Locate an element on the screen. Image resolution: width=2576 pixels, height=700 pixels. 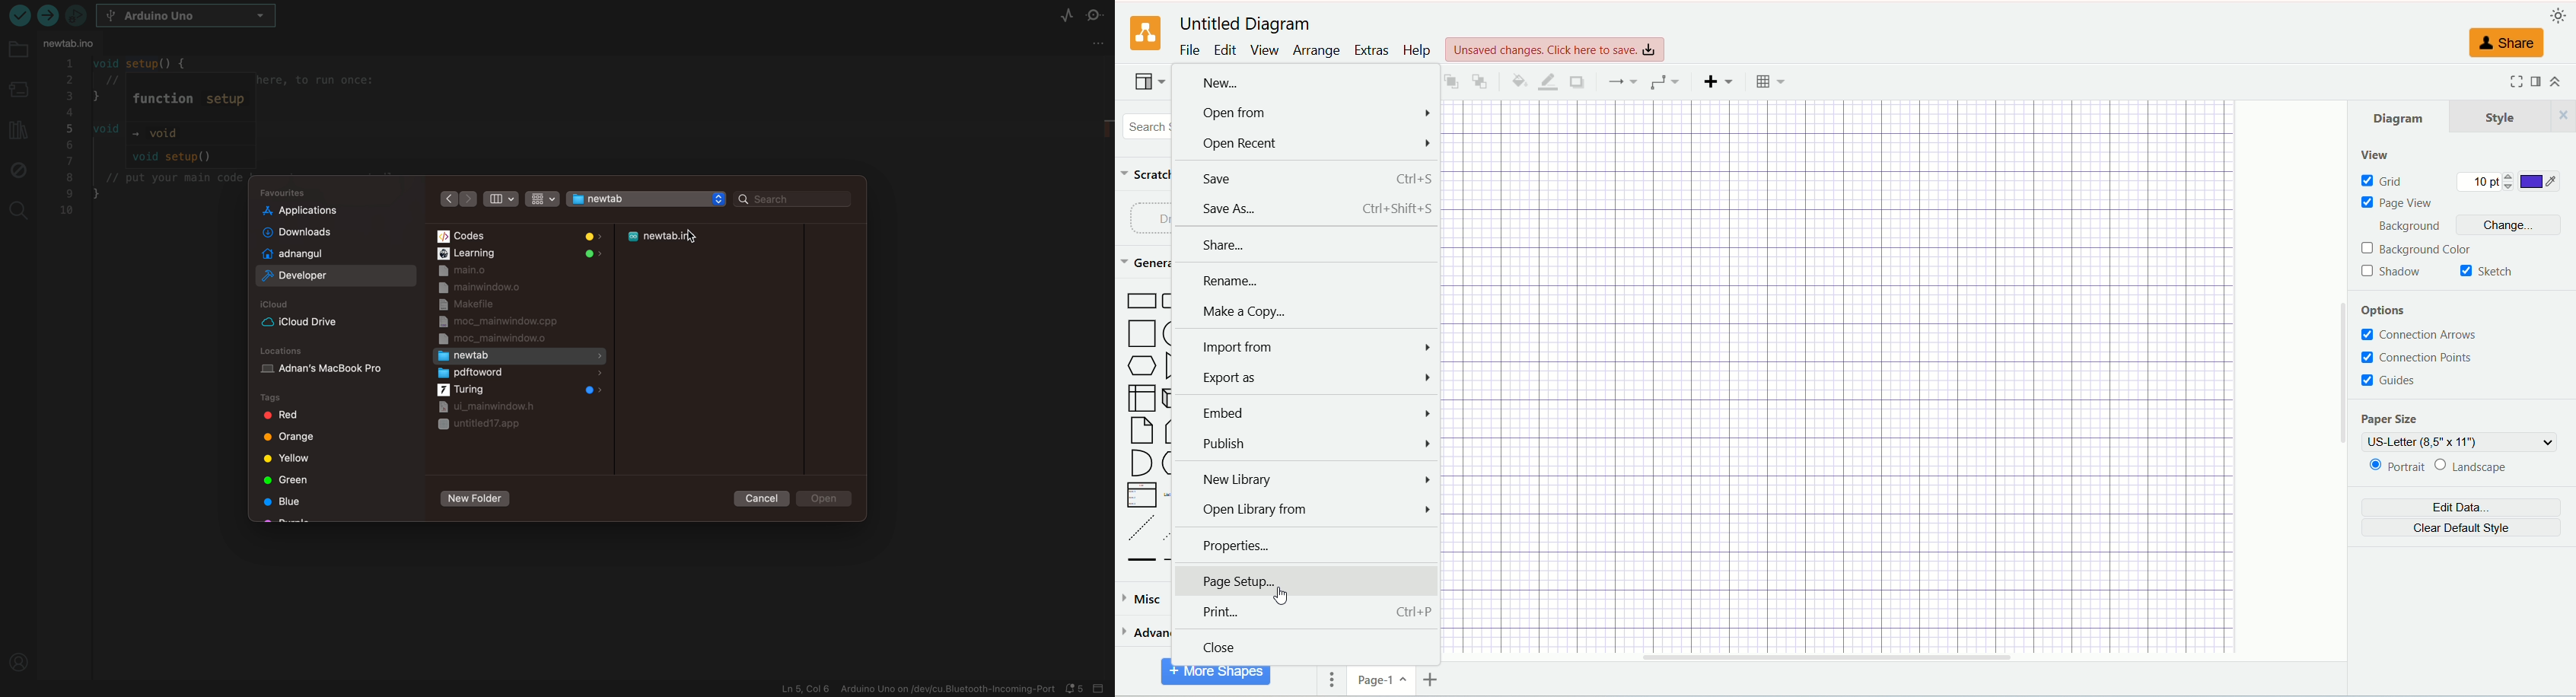
share is located at coordinates (2509, 44).